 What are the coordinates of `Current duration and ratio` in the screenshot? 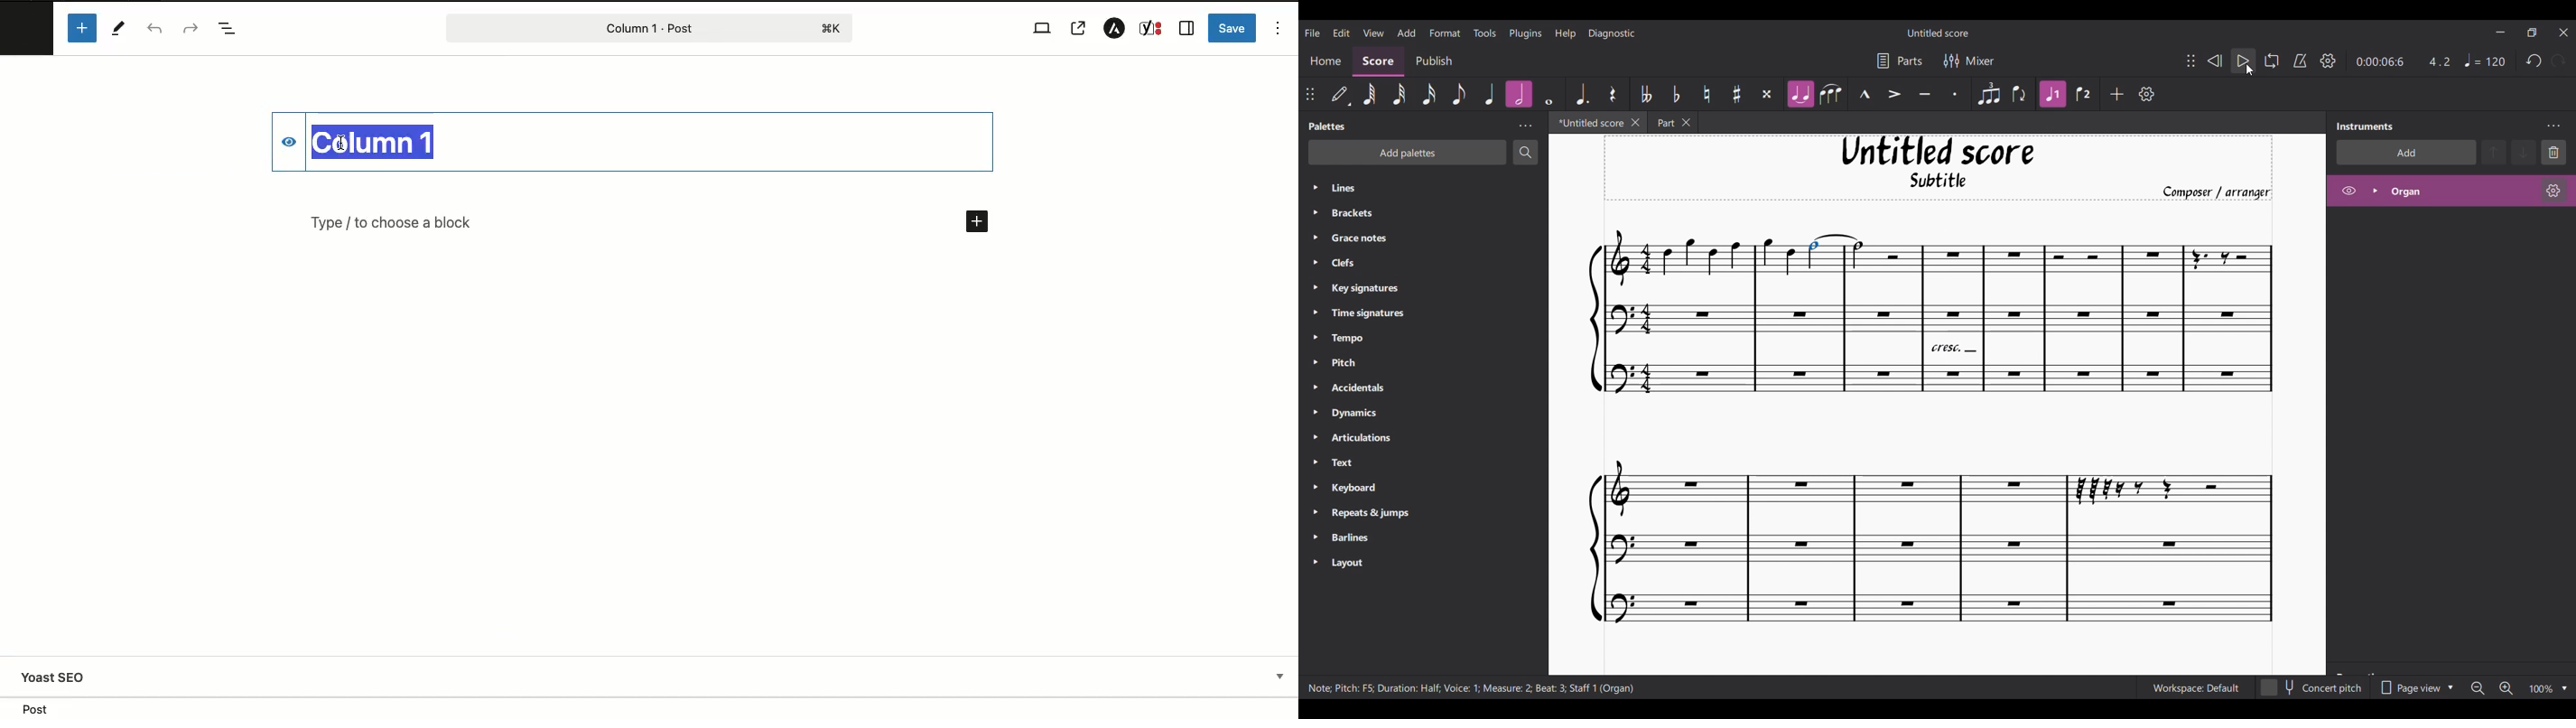 It's located at (2403, 62).